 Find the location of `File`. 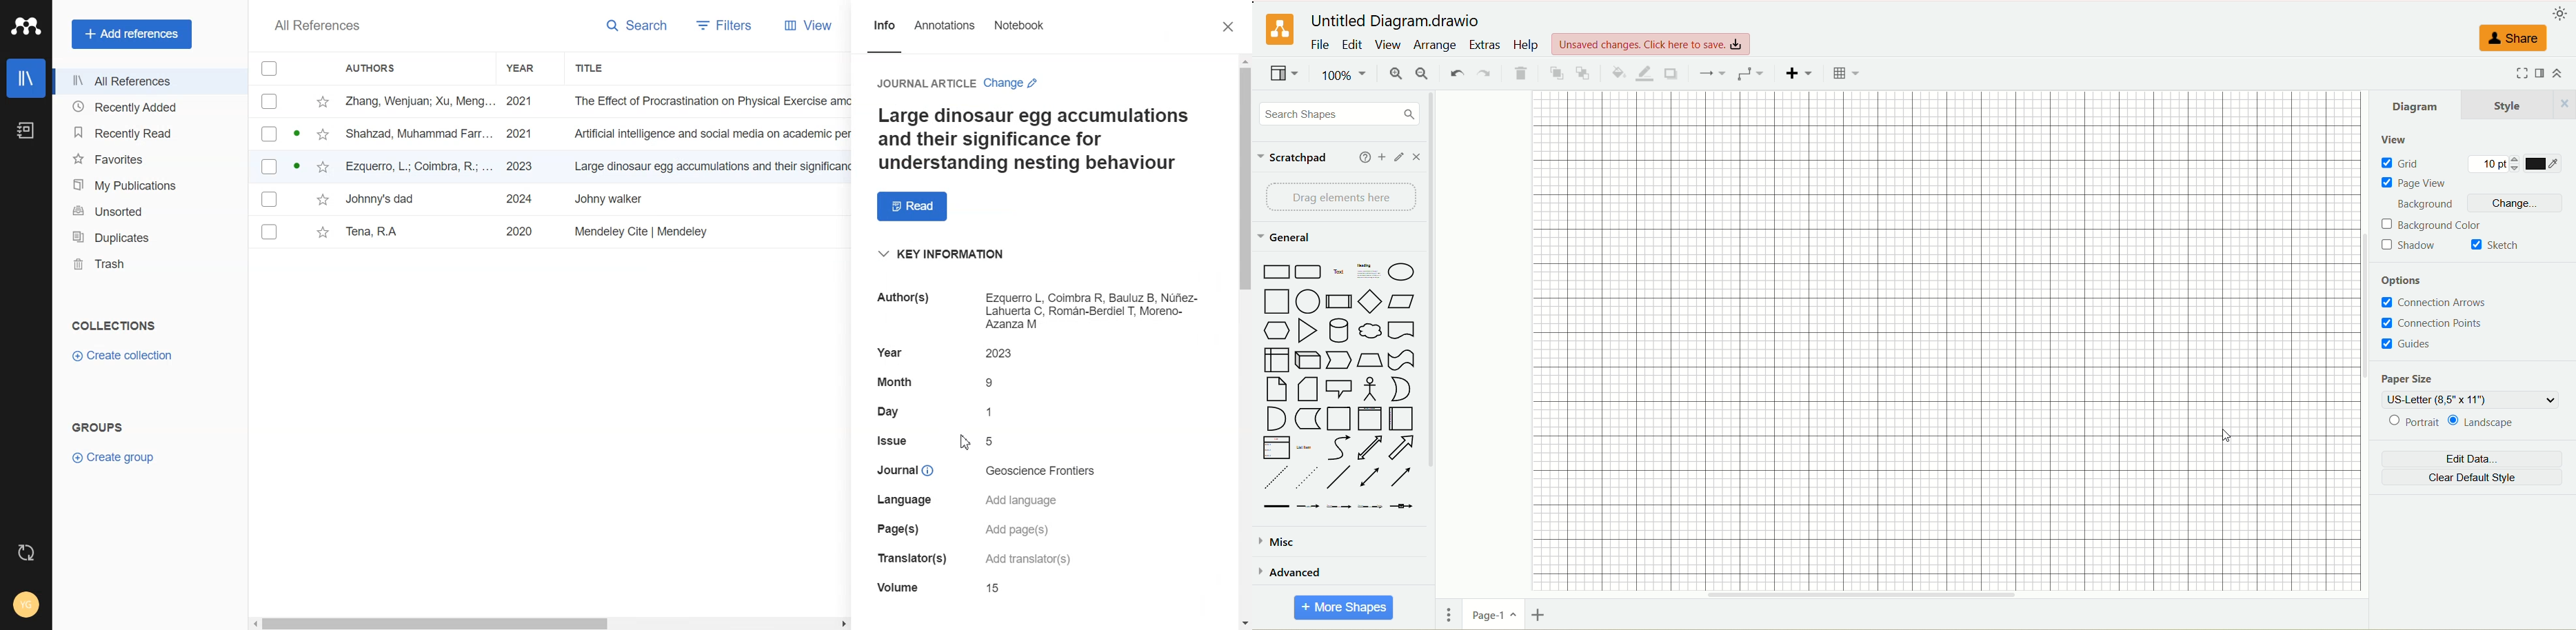

File is located at coordinates (602, 100).